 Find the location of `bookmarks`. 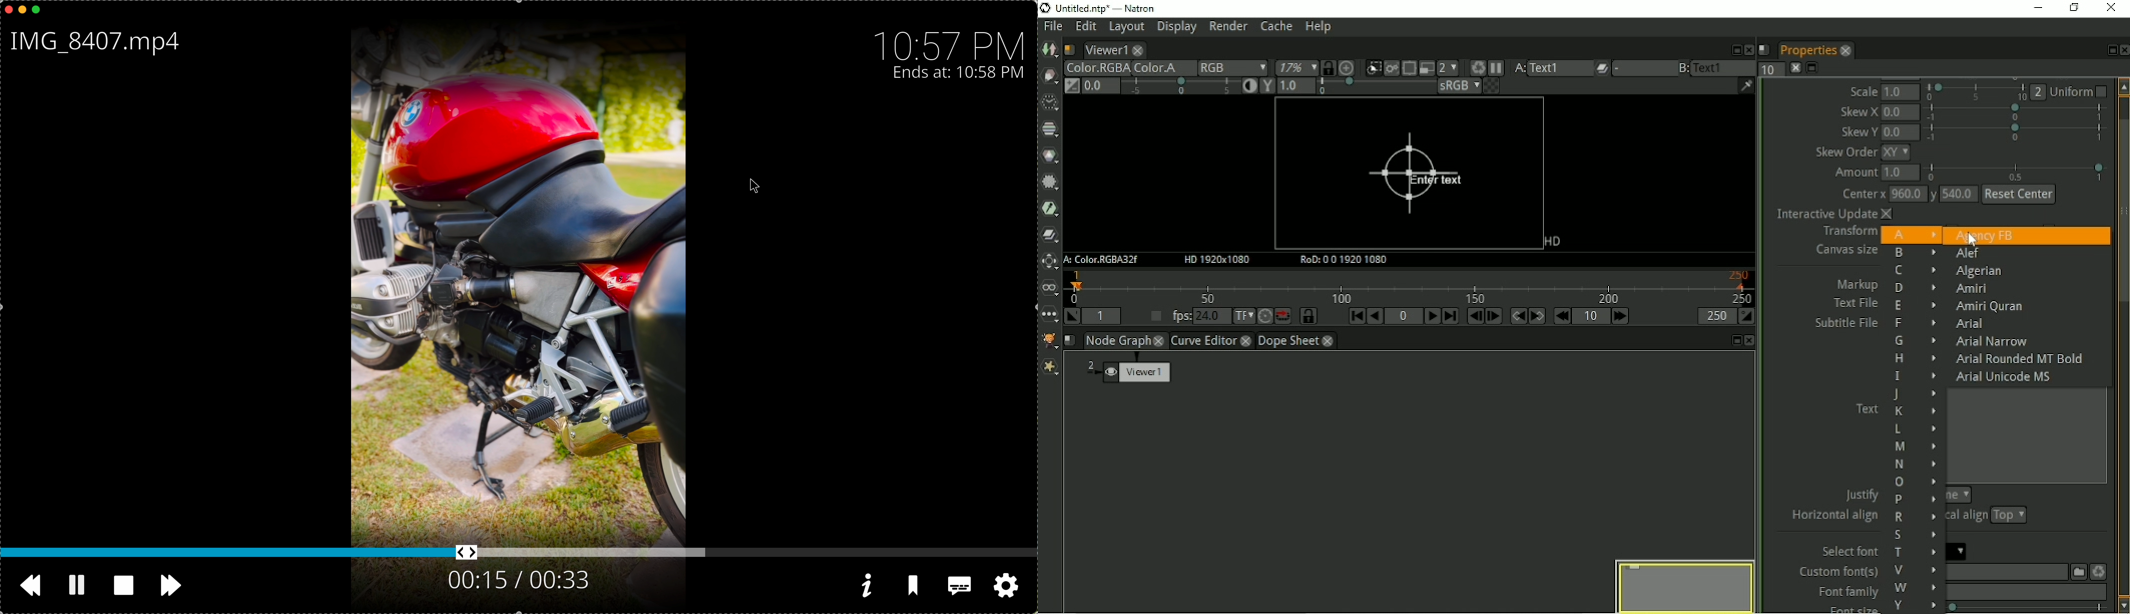

bookmarks is located at coordinates (915, 587).